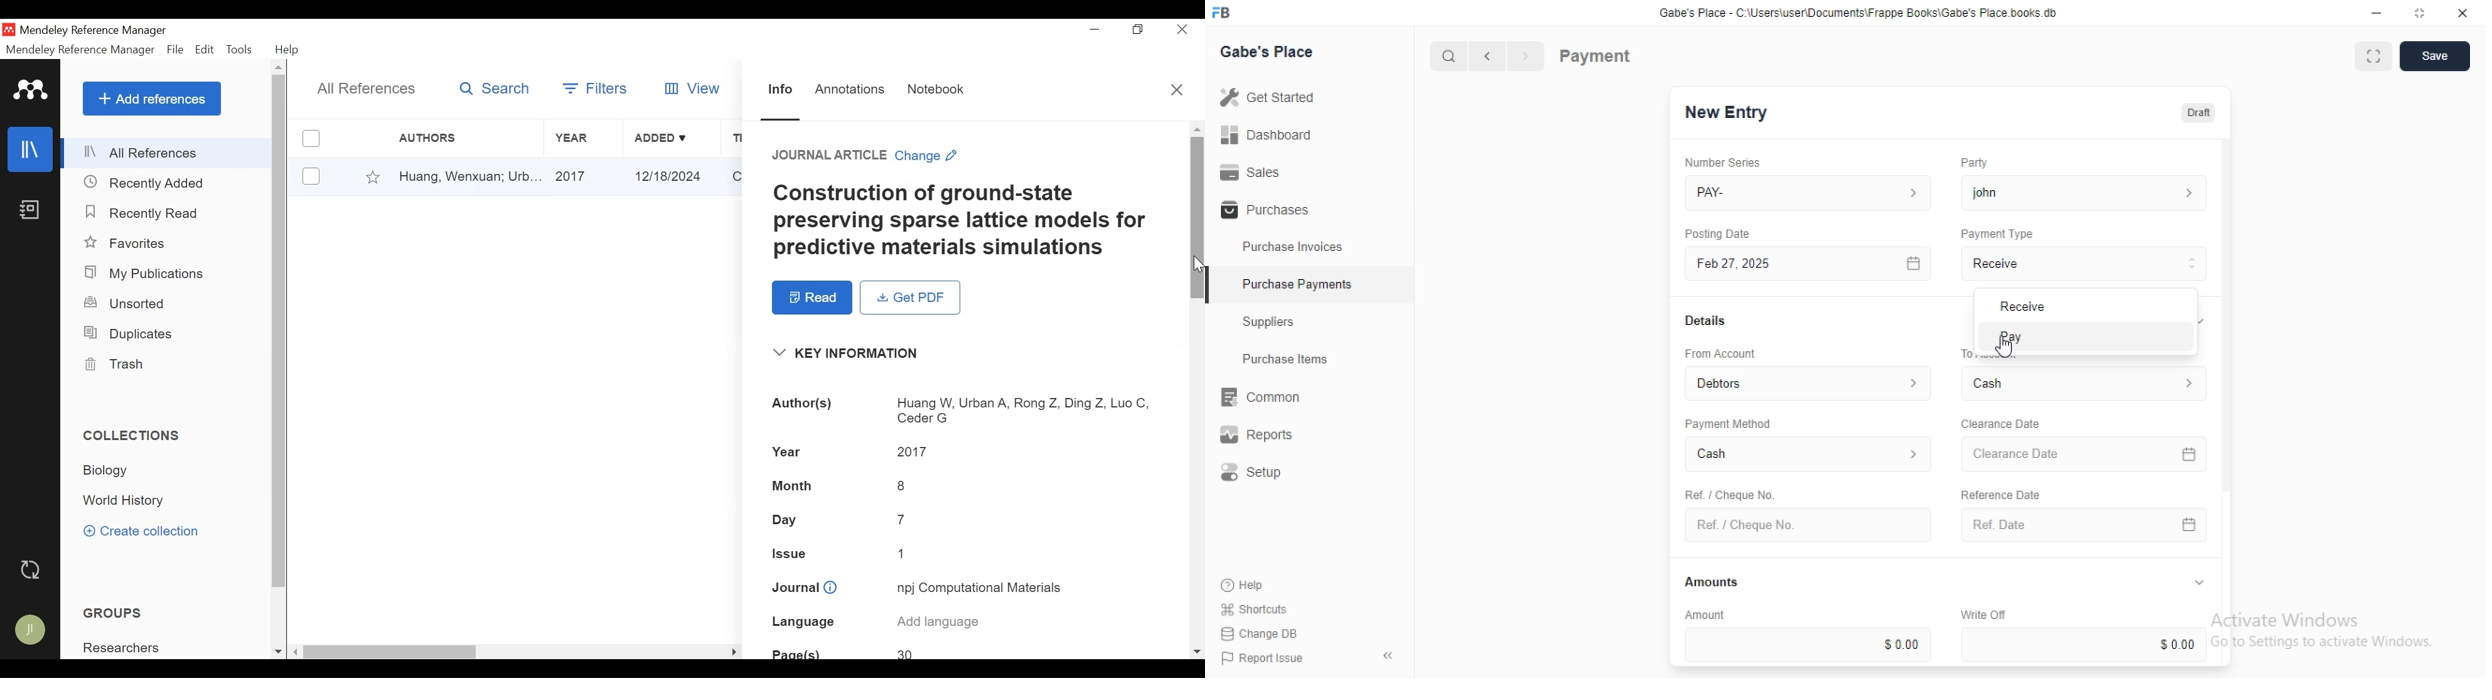 The width and height of the screenshot is (2492, 700). What do you see at coordinates (30, 630) in the screenshot?
I see `Avatar` at bounding box center [30, 630].